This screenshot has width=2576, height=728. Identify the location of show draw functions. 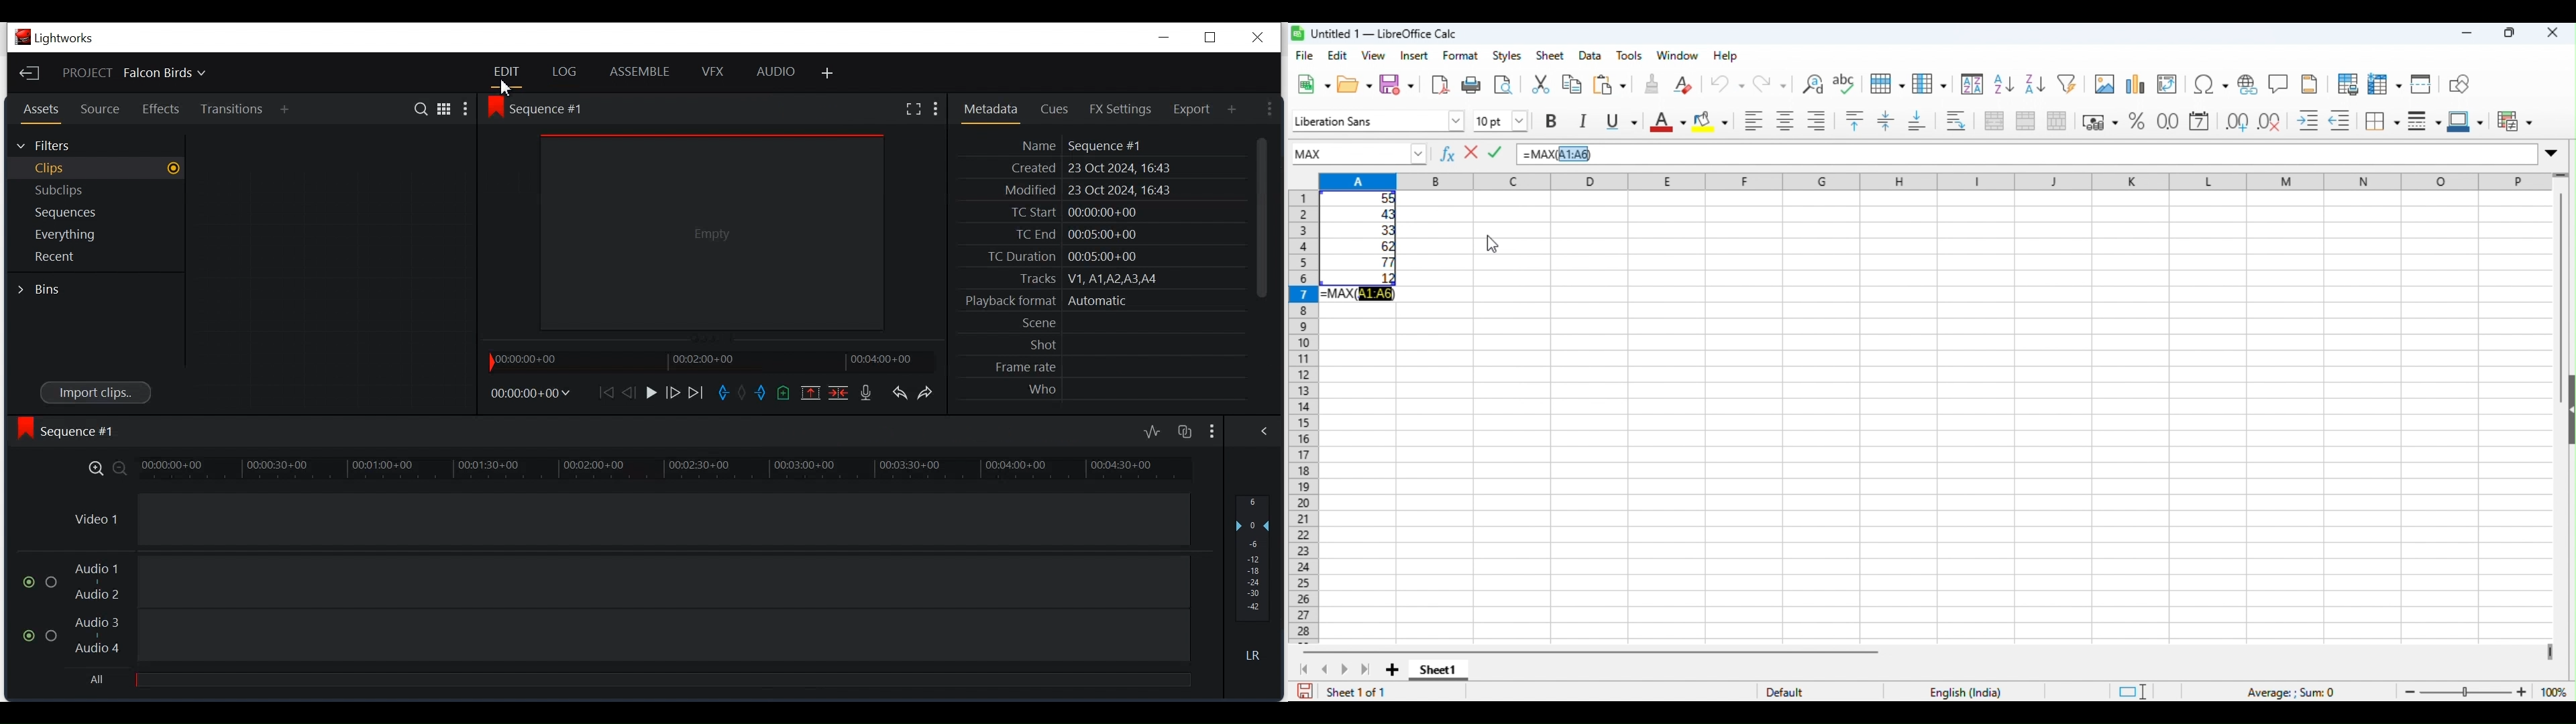
(2462, 82).